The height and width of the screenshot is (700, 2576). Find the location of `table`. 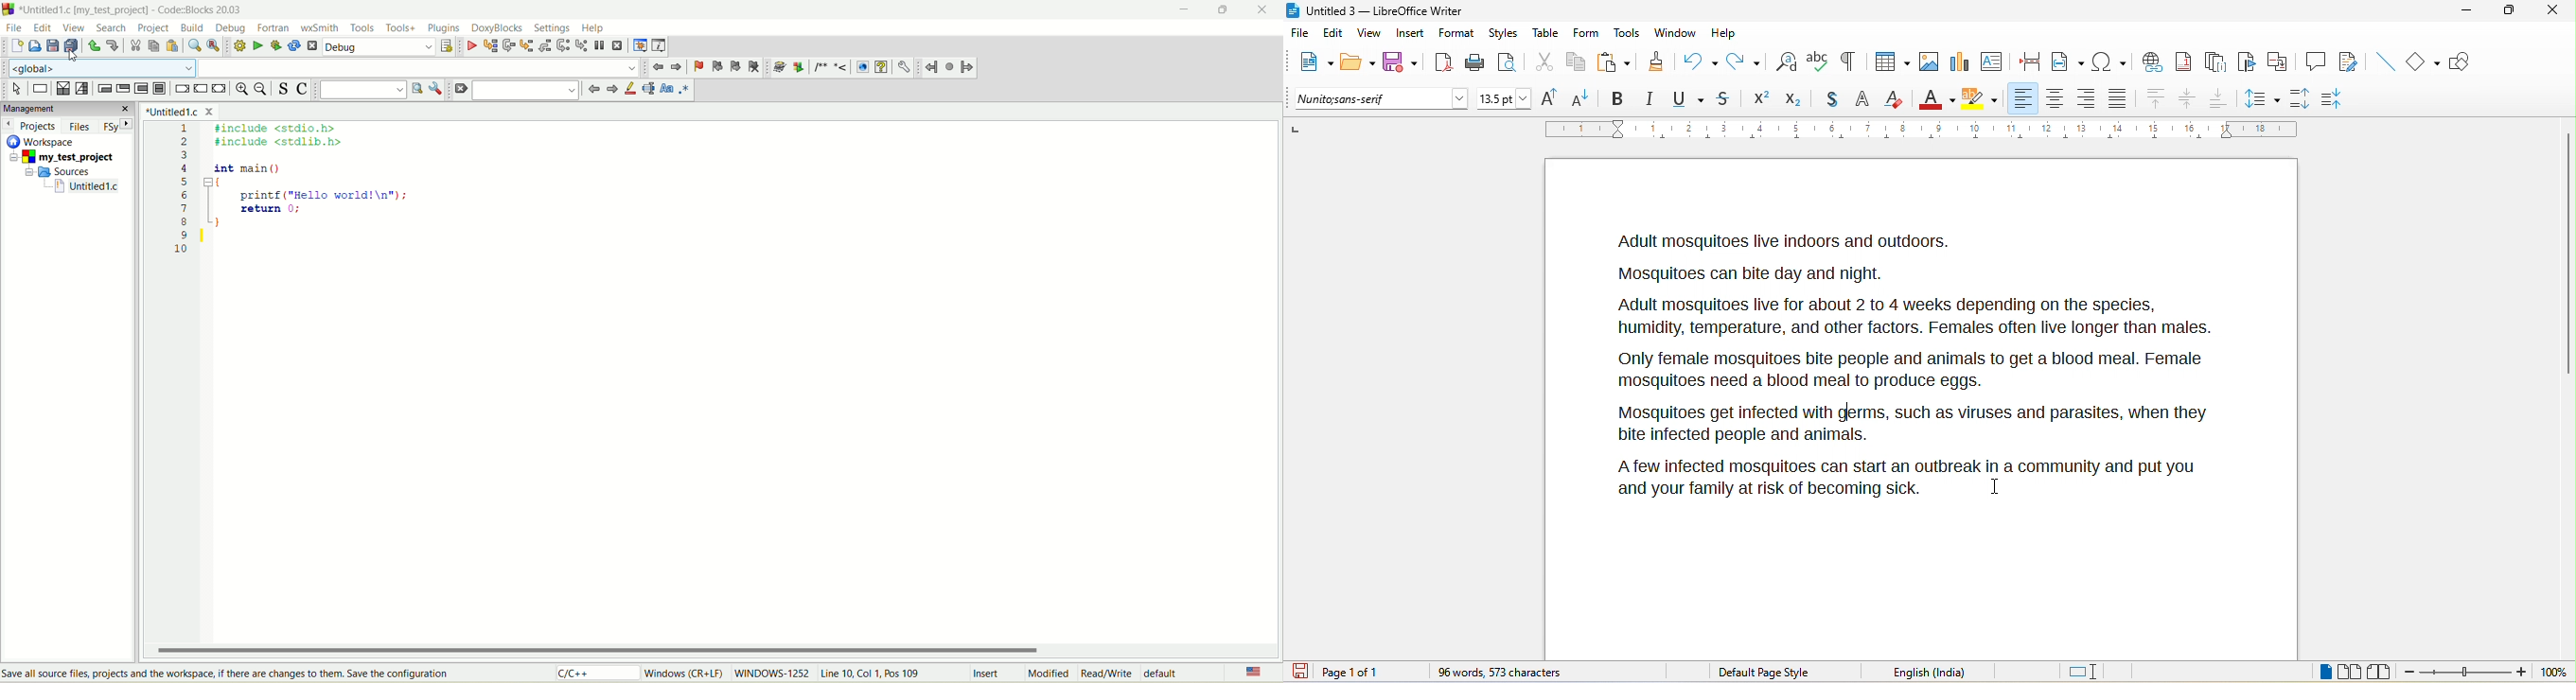

table is located at coordinates (1546, 34).